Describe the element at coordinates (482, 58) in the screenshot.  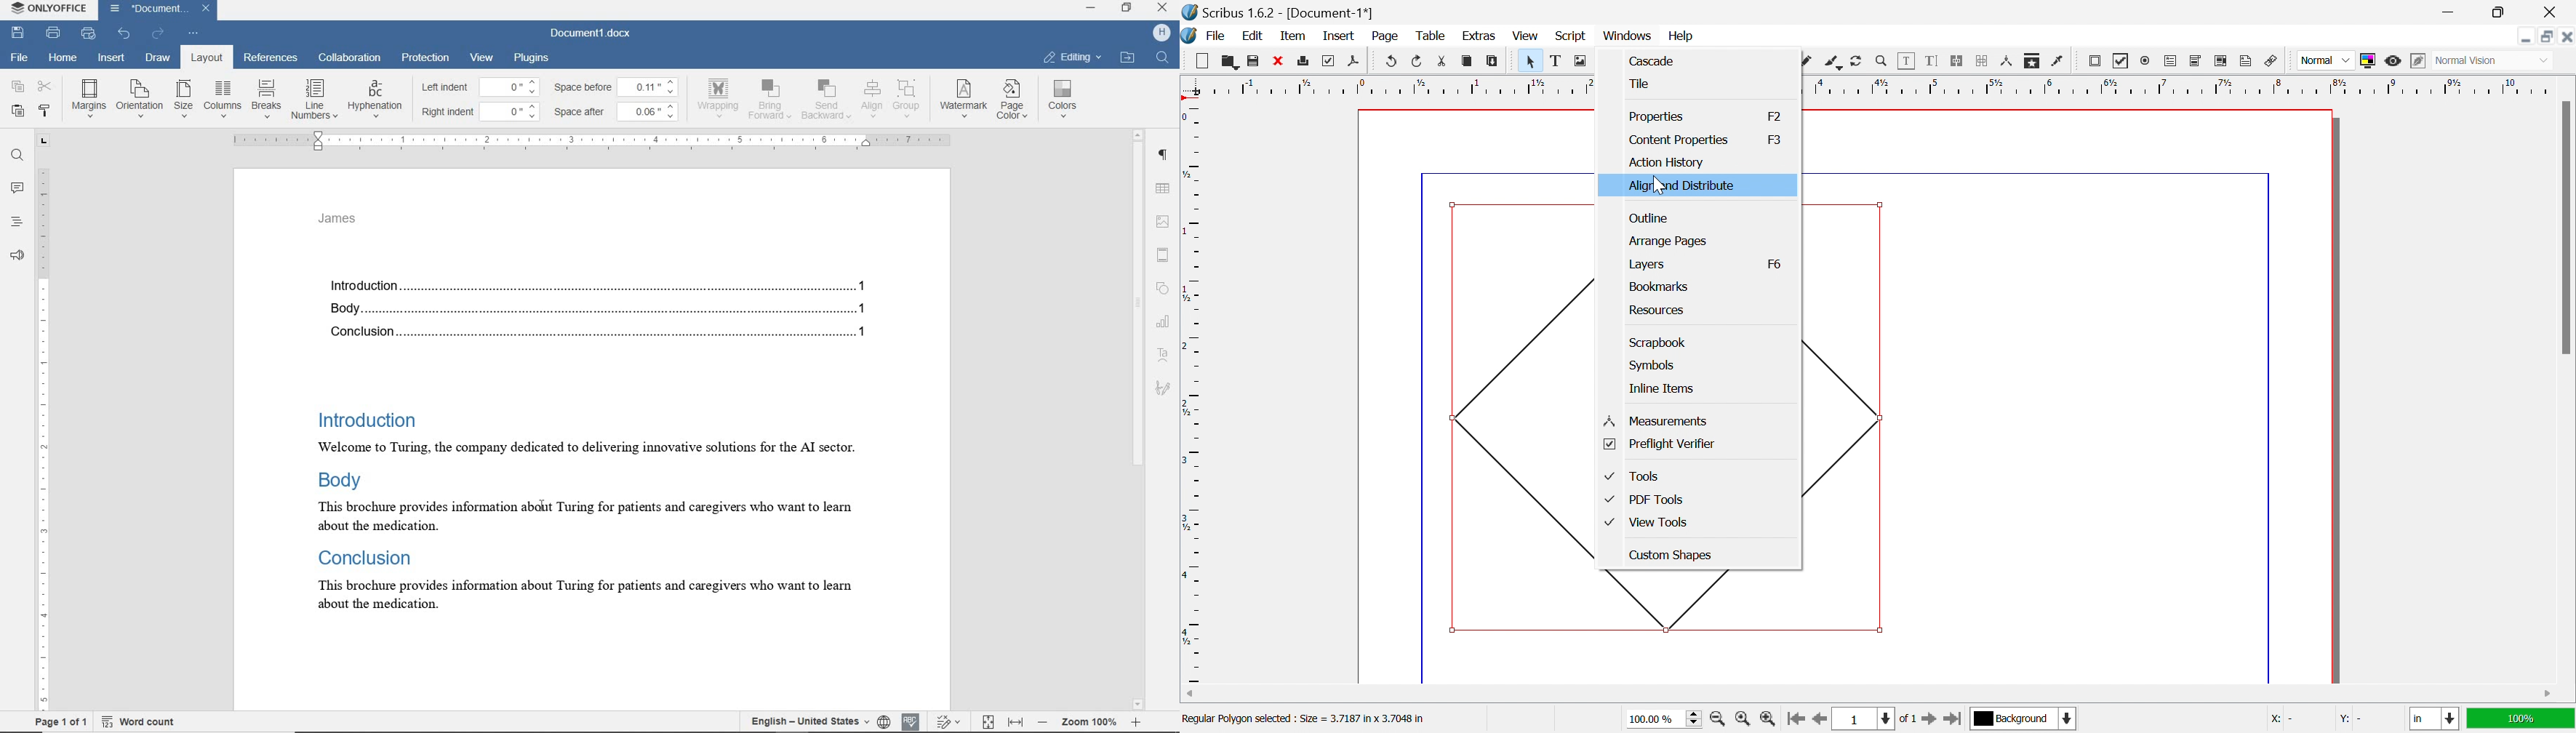
I see `view` at that location.